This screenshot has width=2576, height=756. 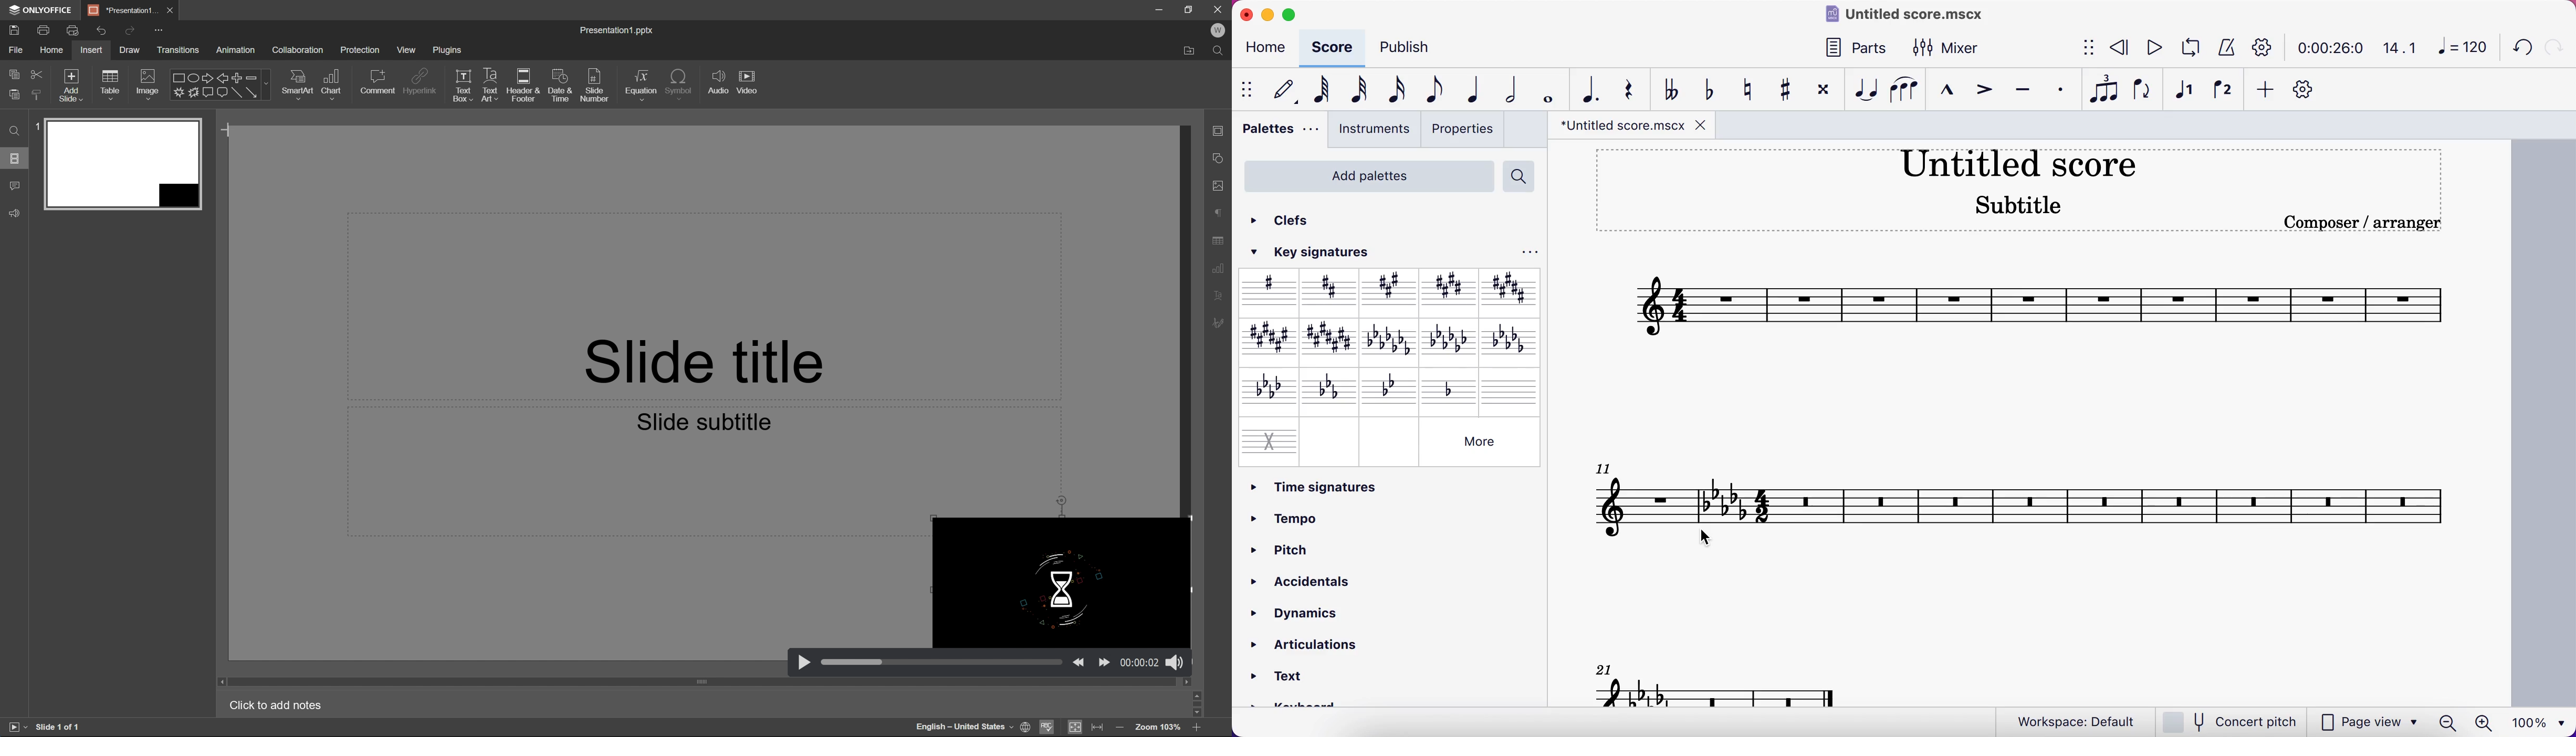 What do you see at coordinates (183, 50) in the screenshot?
I see `transitions` at bounding box center [183, 50].